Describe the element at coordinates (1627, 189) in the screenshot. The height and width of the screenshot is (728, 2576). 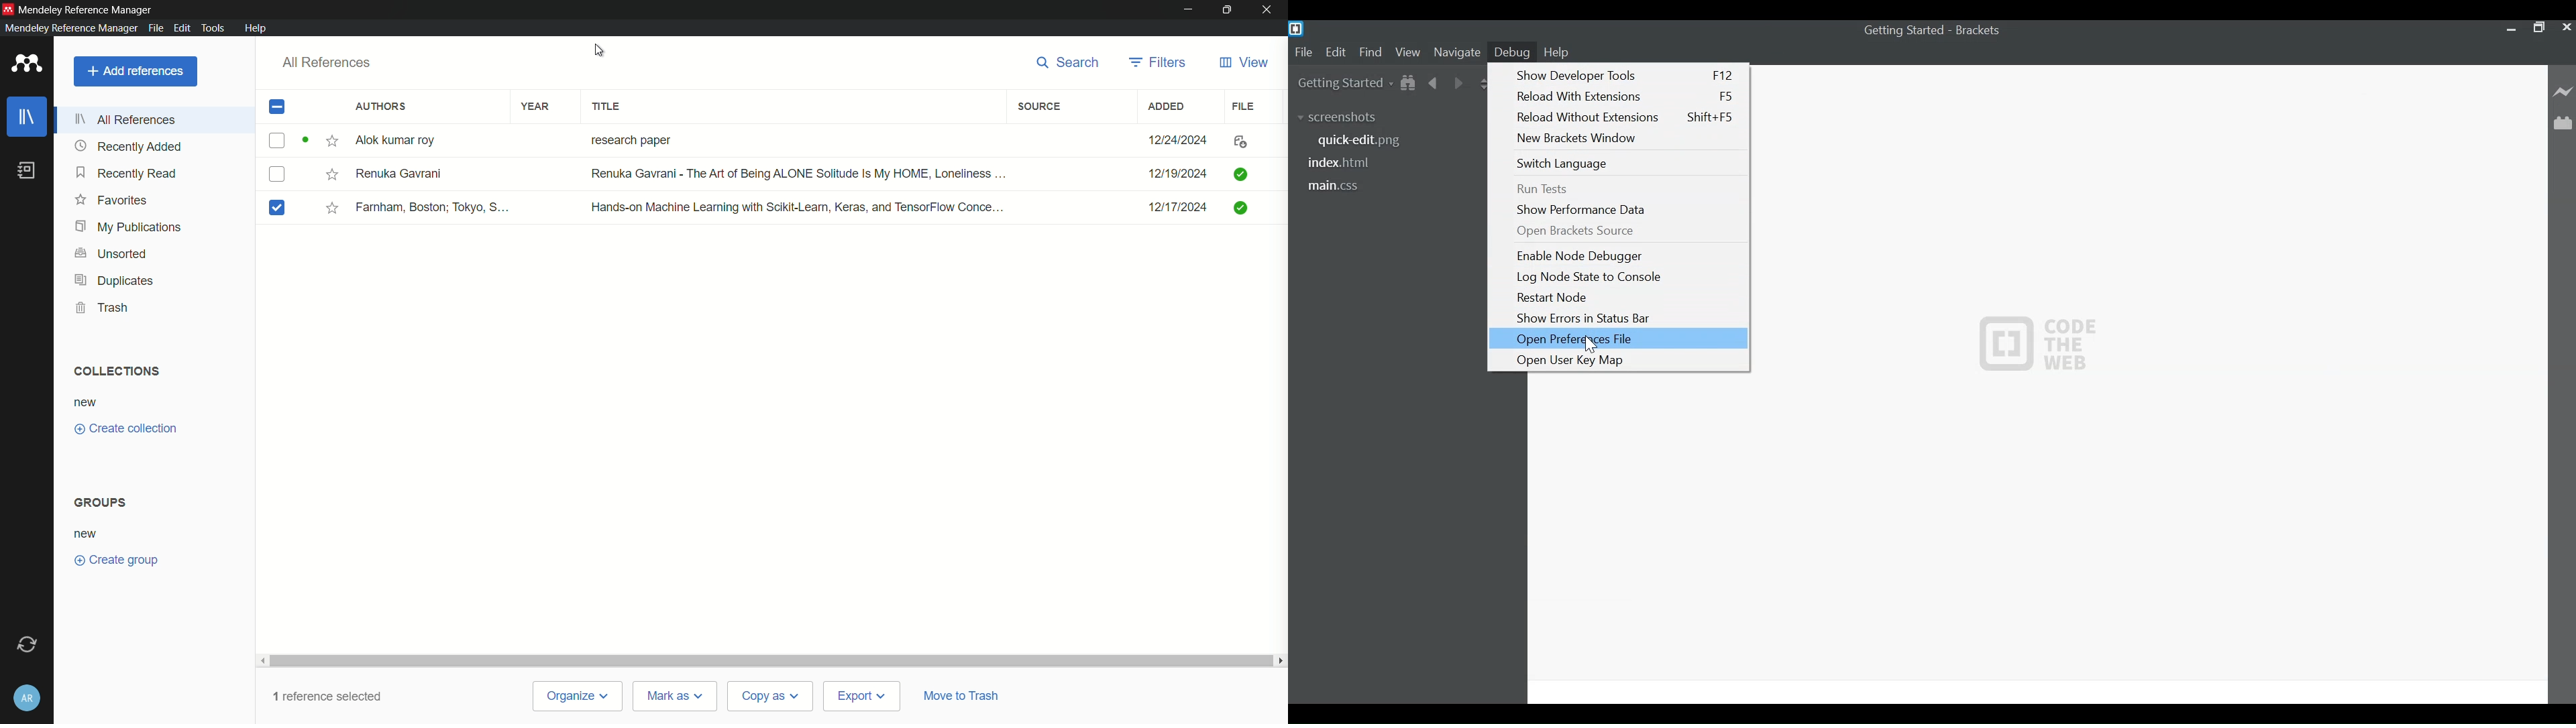
I see `Run Tests` at that location.